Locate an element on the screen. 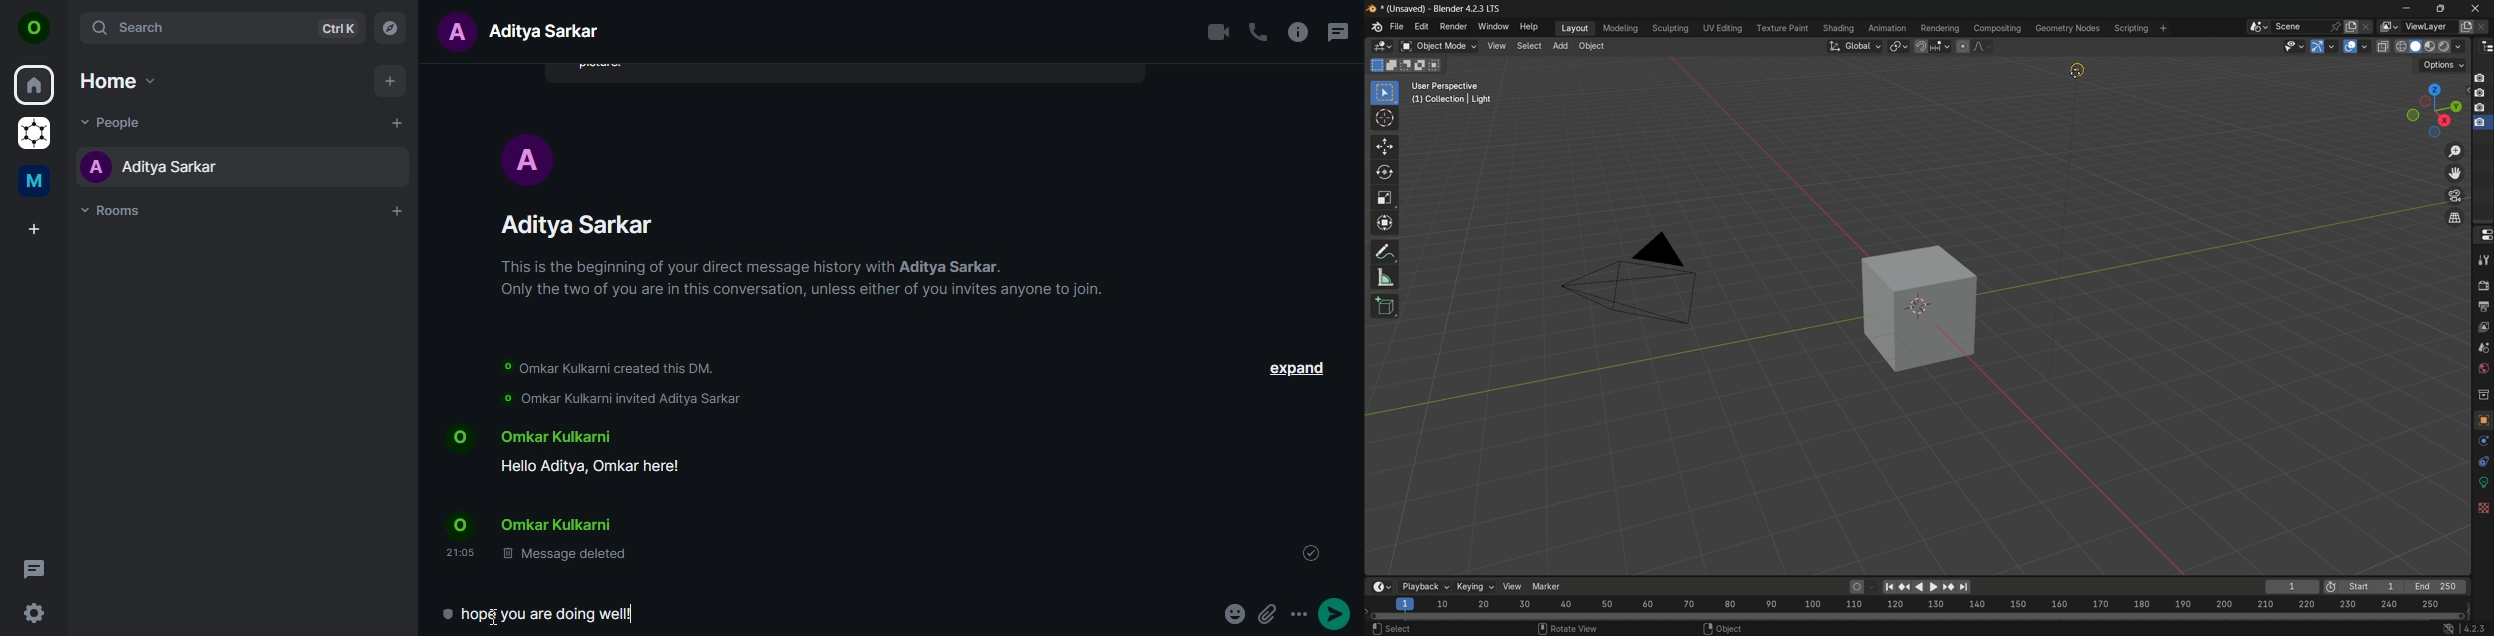  view is located at coordinates (1511, 587).